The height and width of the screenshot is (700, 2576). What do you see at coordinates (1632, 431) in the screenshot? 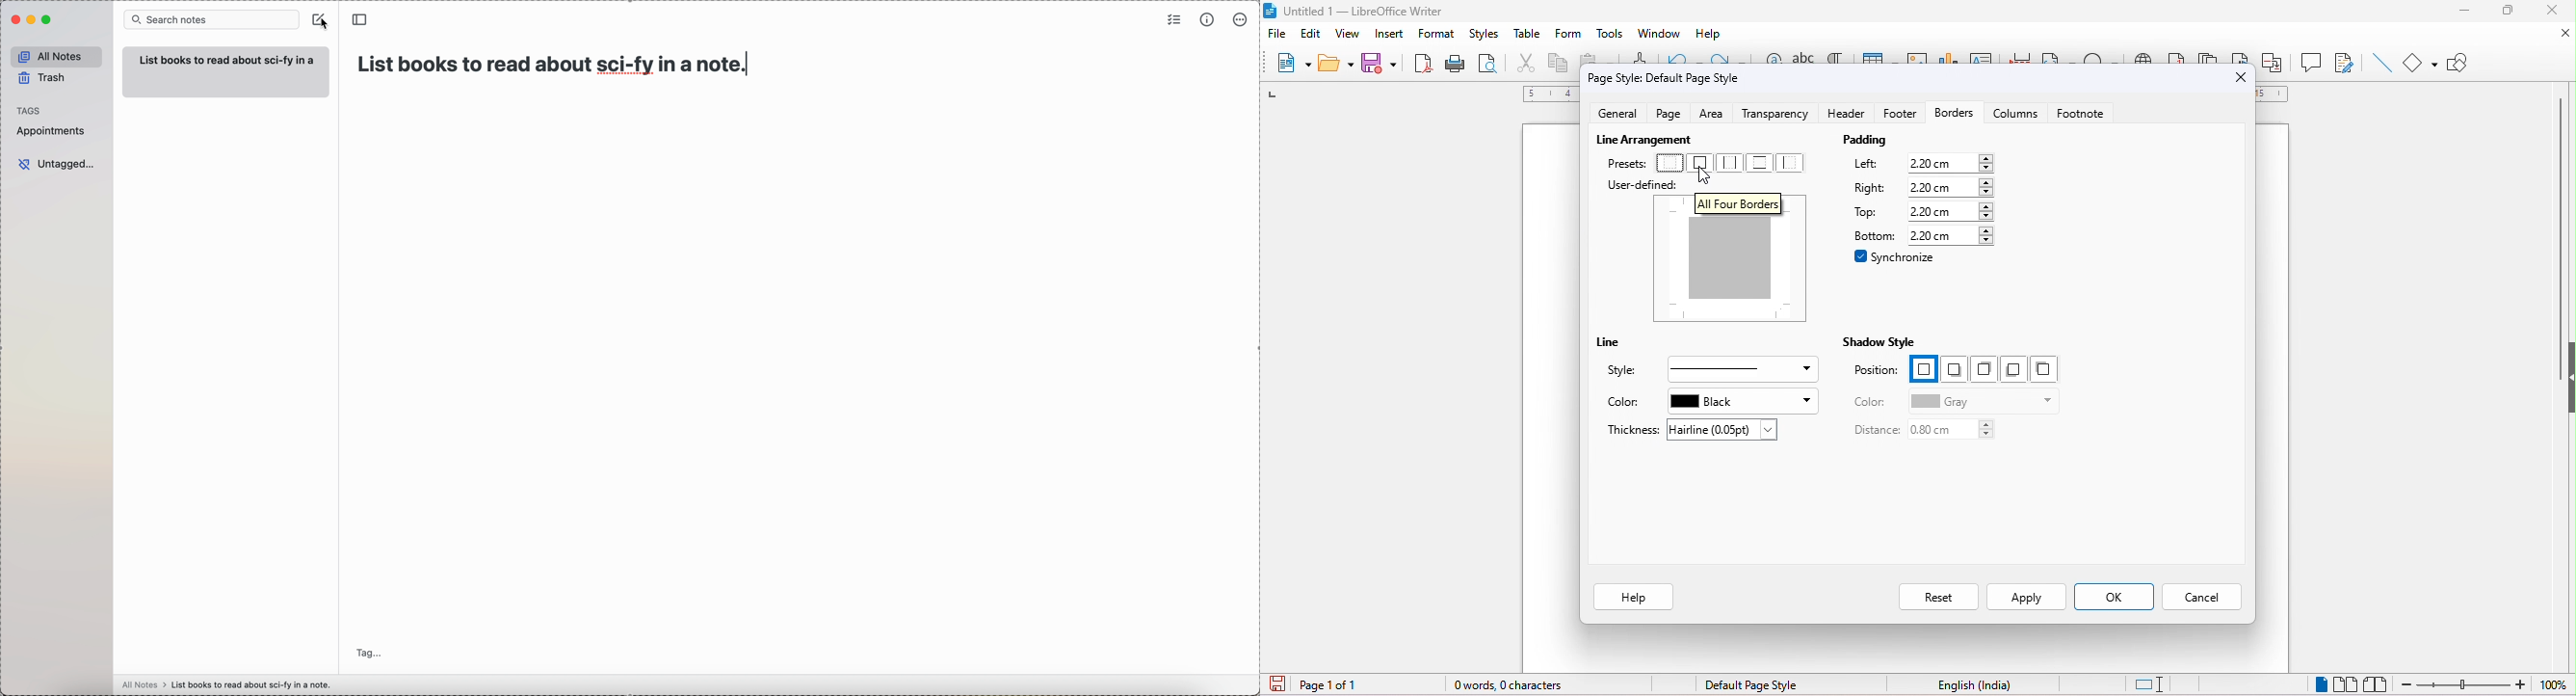
I see `thickness` at bounding box center [1632, 431].